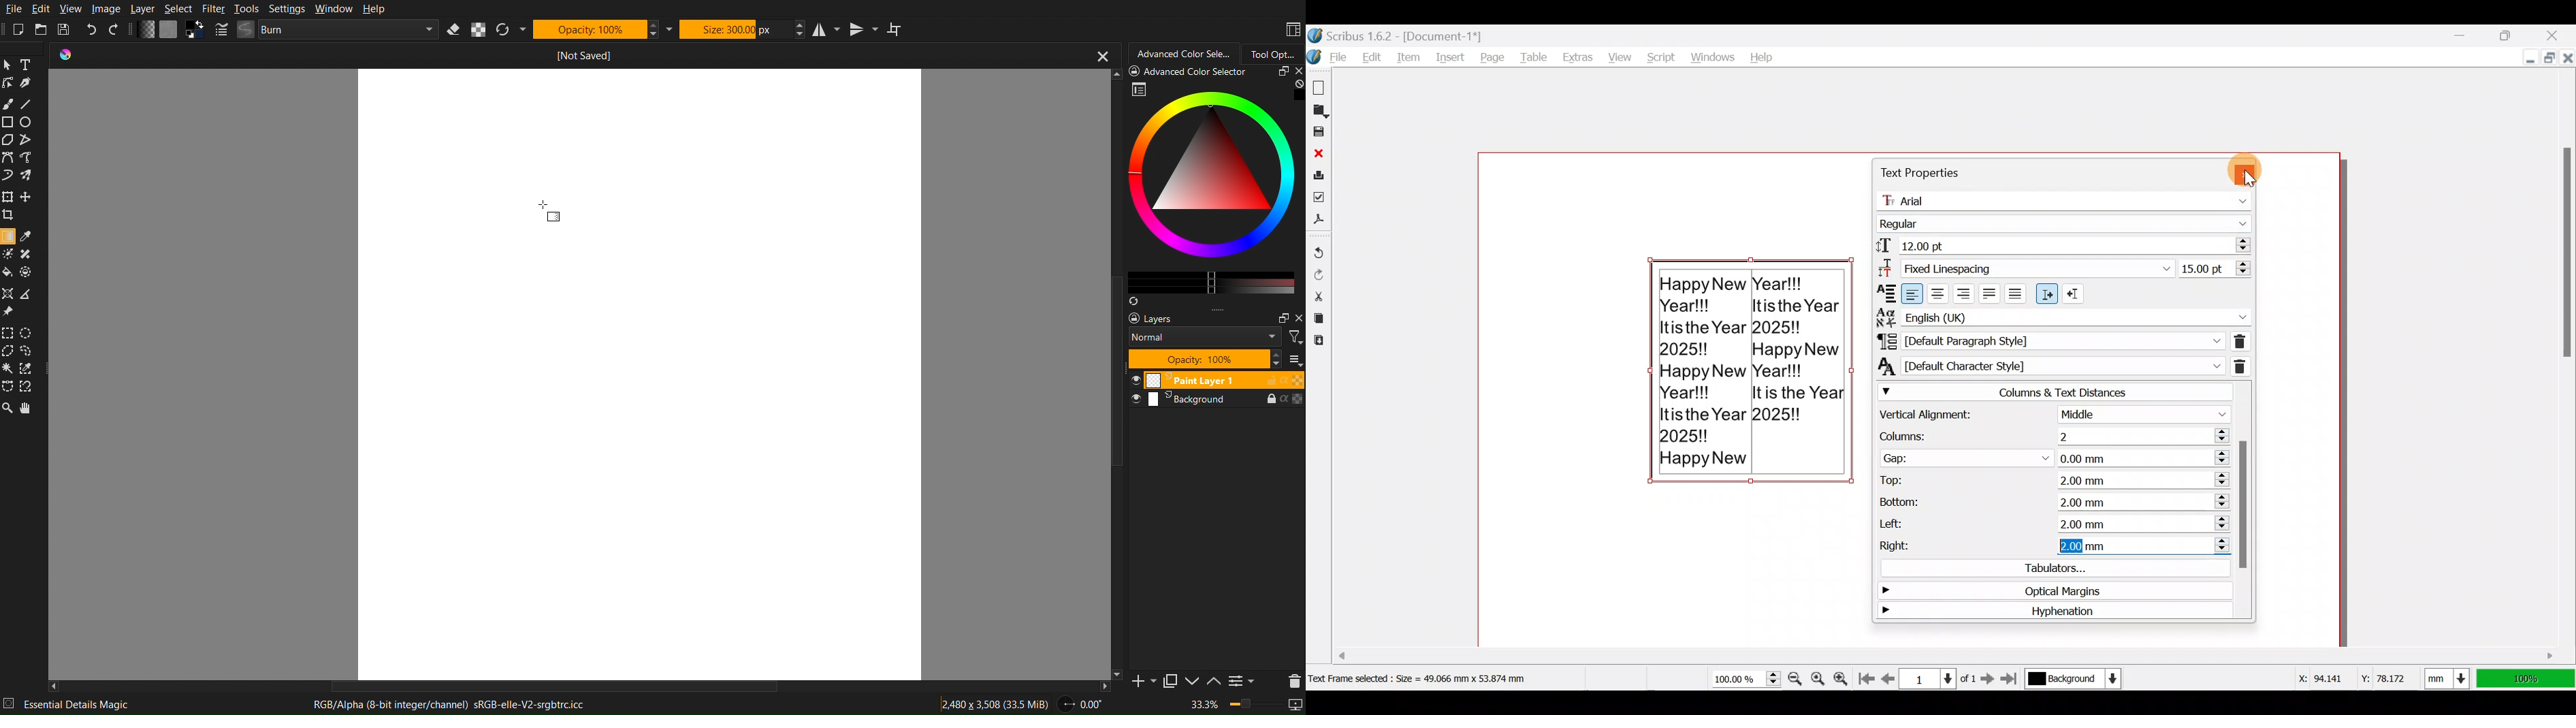 This screenshot has height=728, width=2576. What do you see at coordinates (1751, 381) in the screenshot?
I see `Happy New Year` at bounding box center [1751, 381].